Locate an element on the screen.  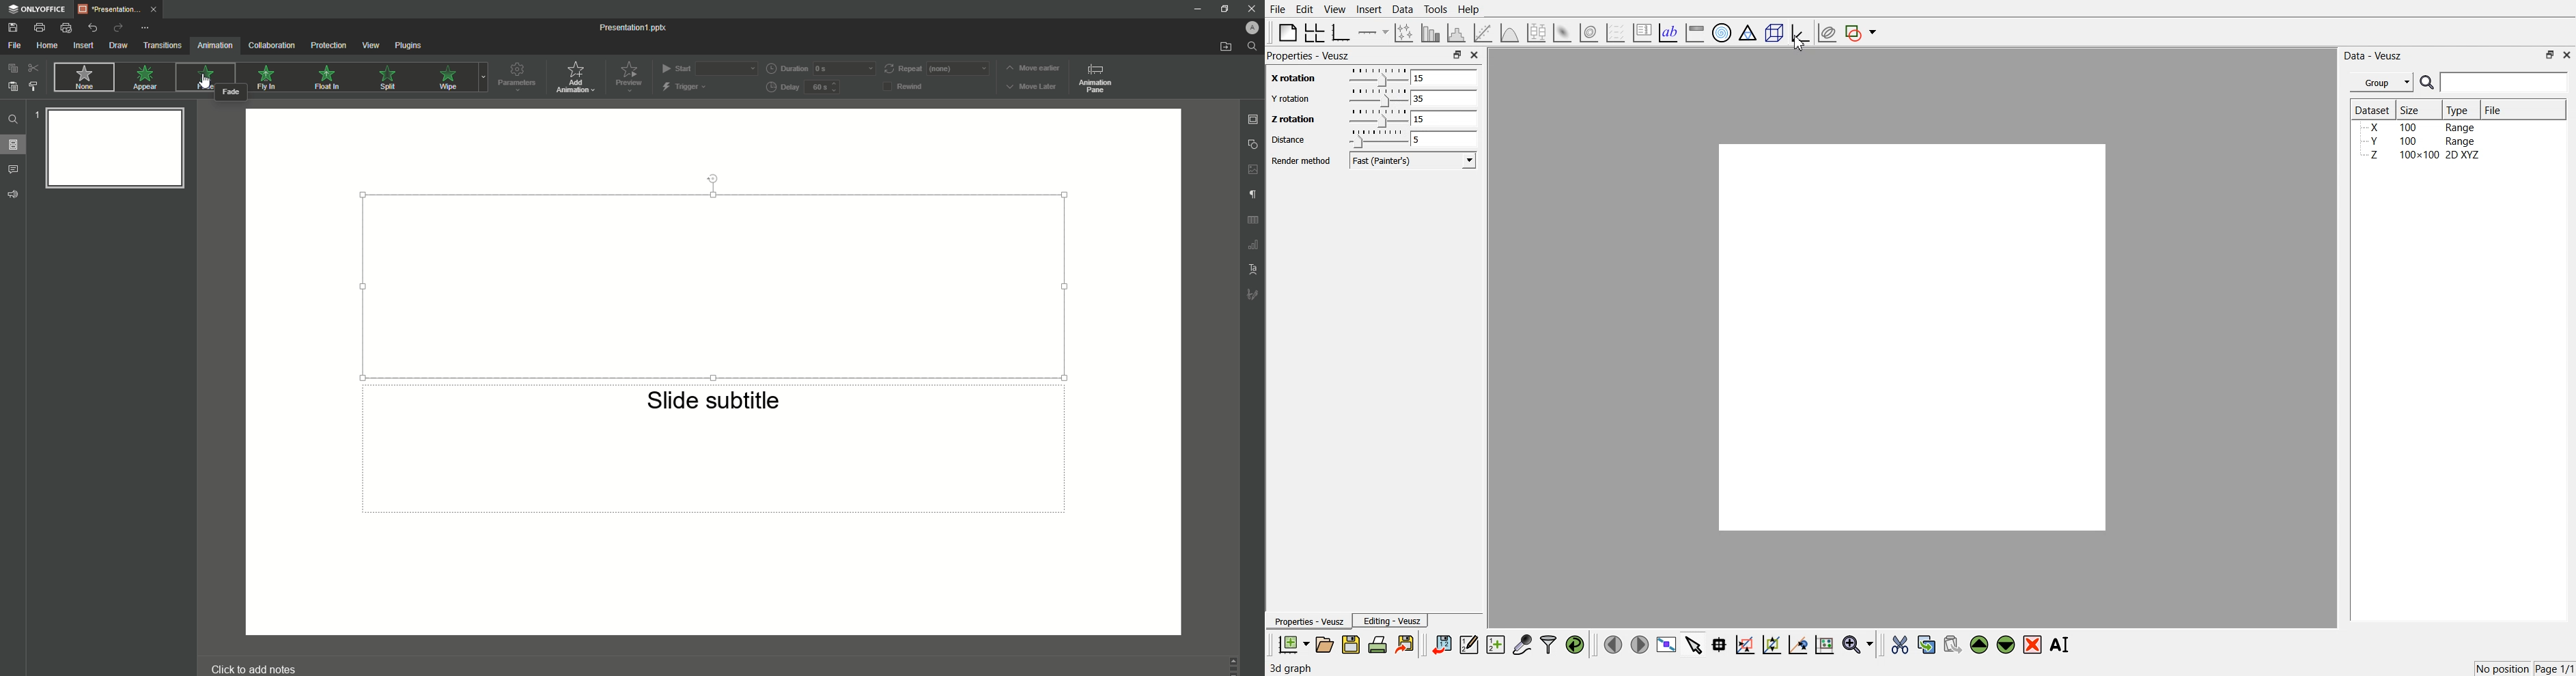
Insert is located at coordinates (80, 45).